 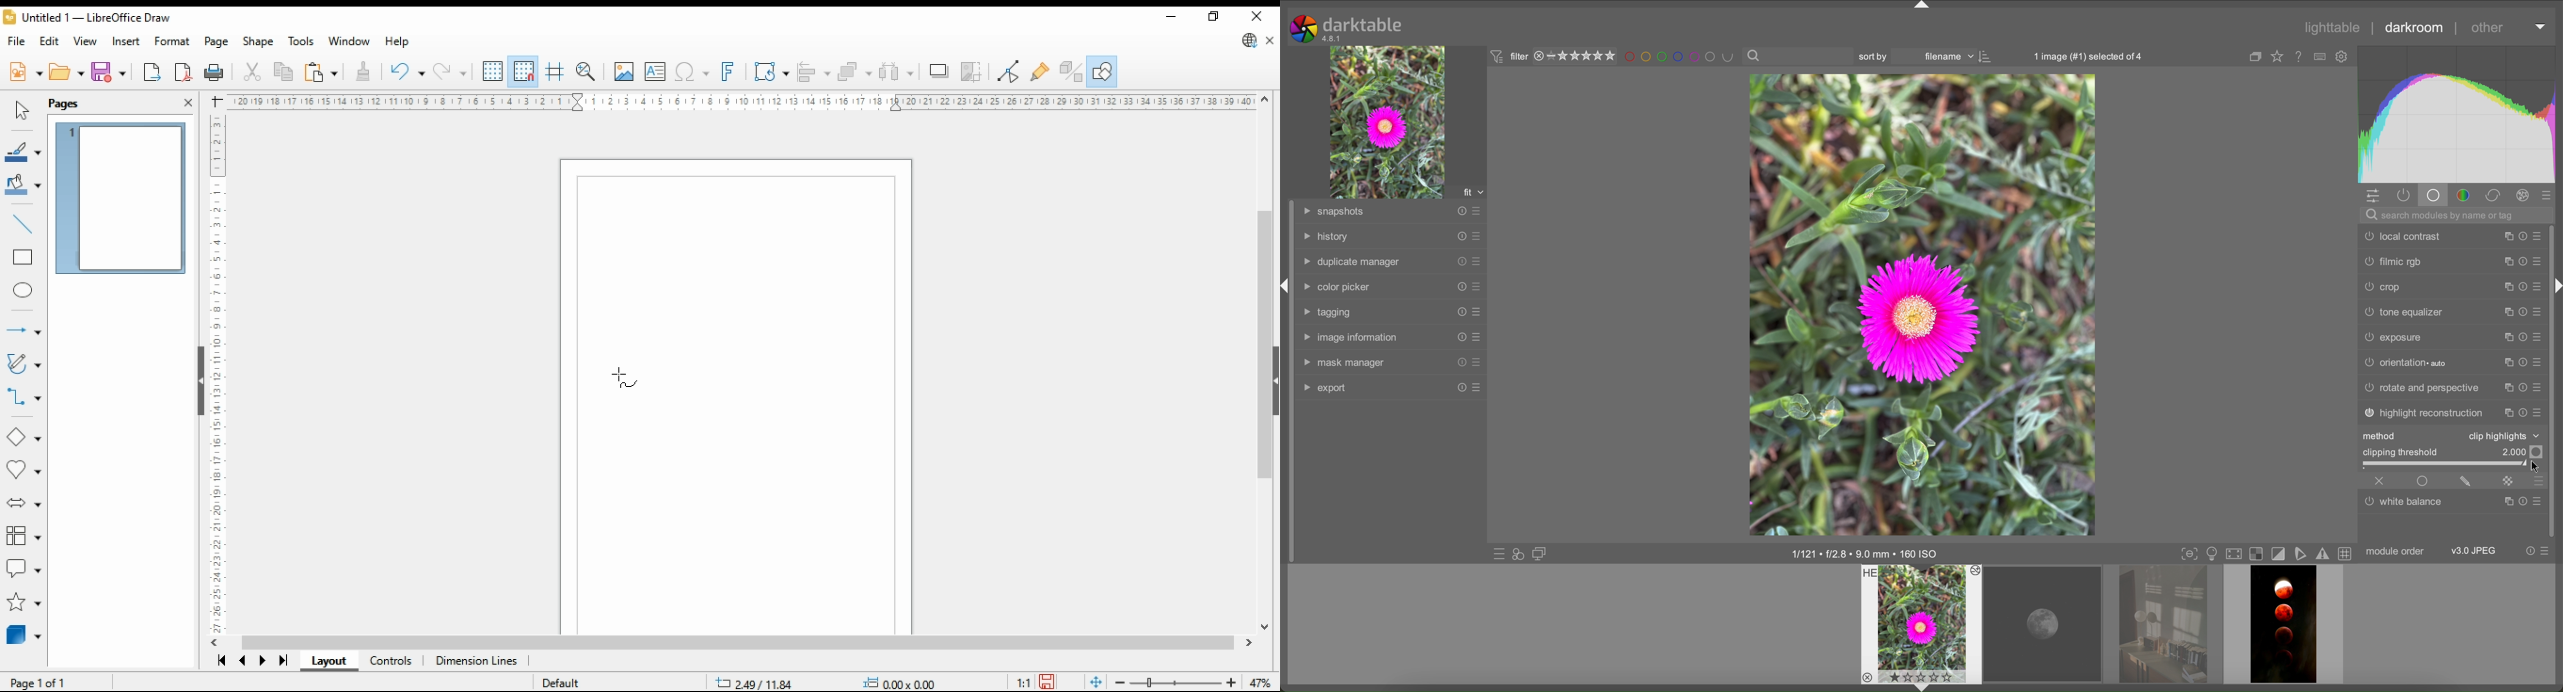 What do you see at coordinates (2493, 195) in the screenshot?
I see `correct` at bounding box center [2493, 195].